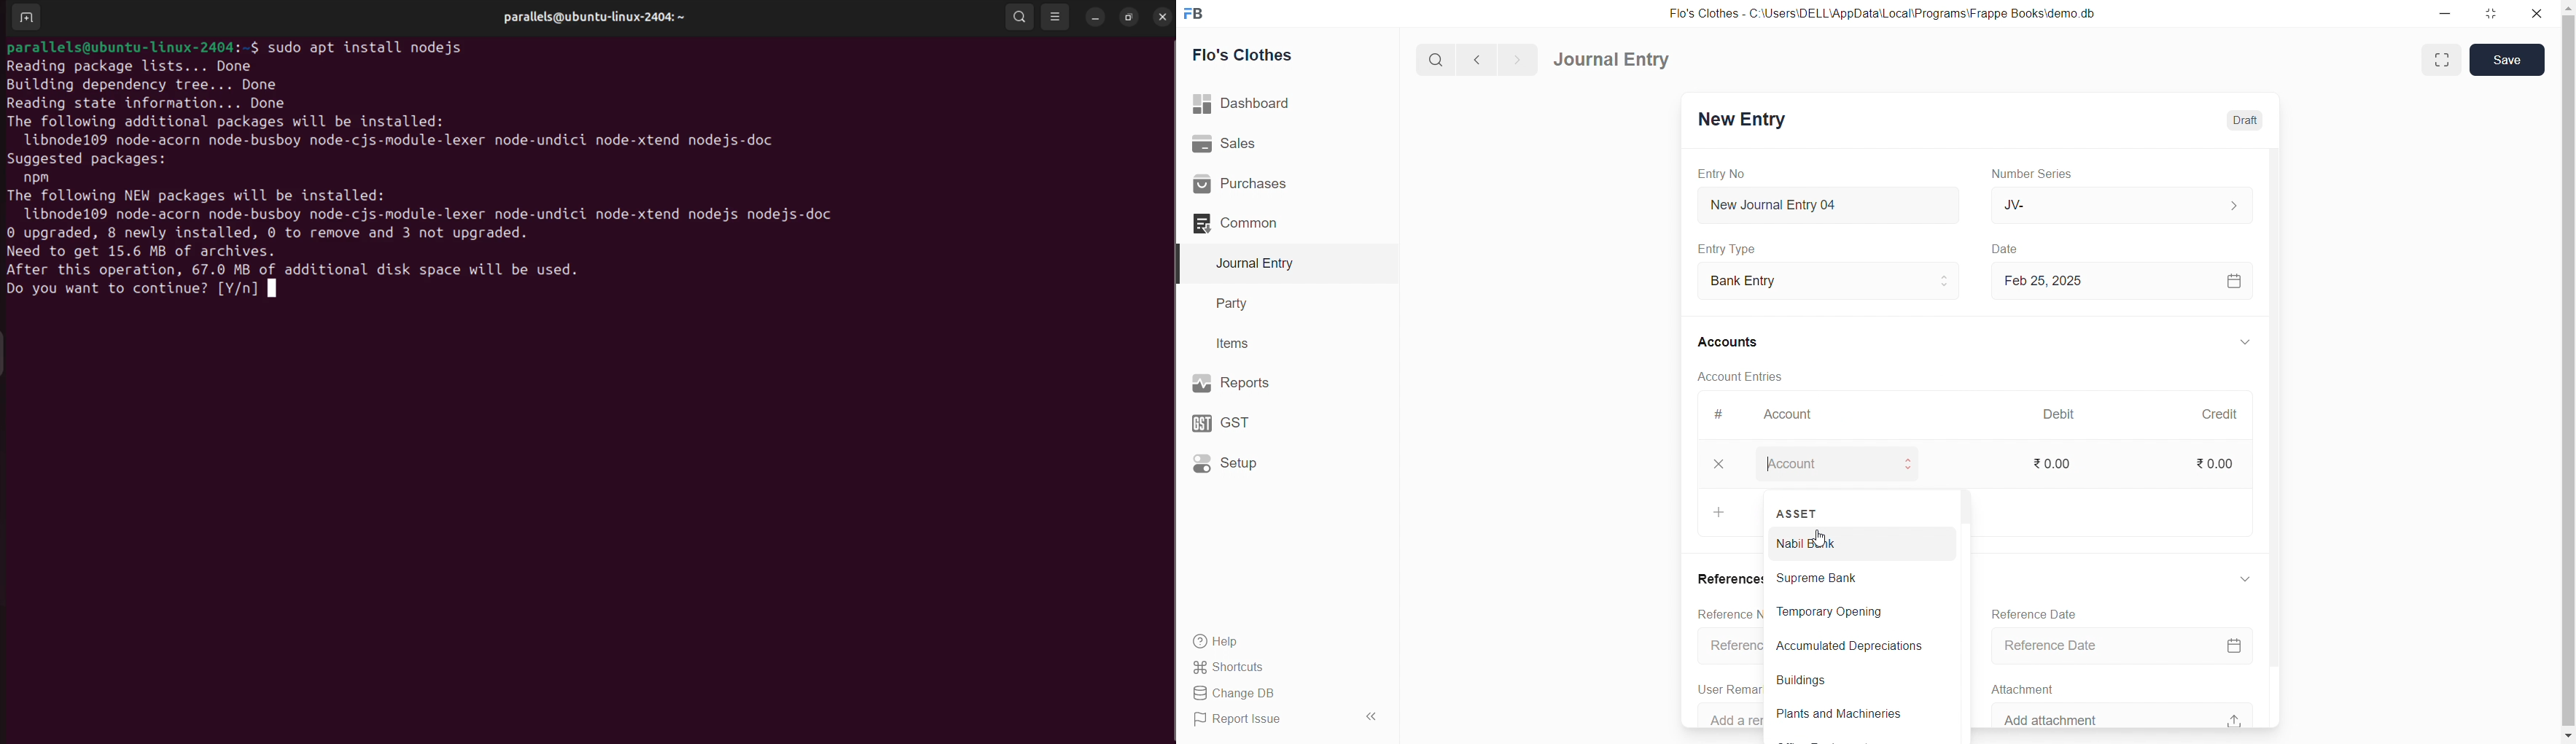  I want to click on Reports, so click(1278, 381).